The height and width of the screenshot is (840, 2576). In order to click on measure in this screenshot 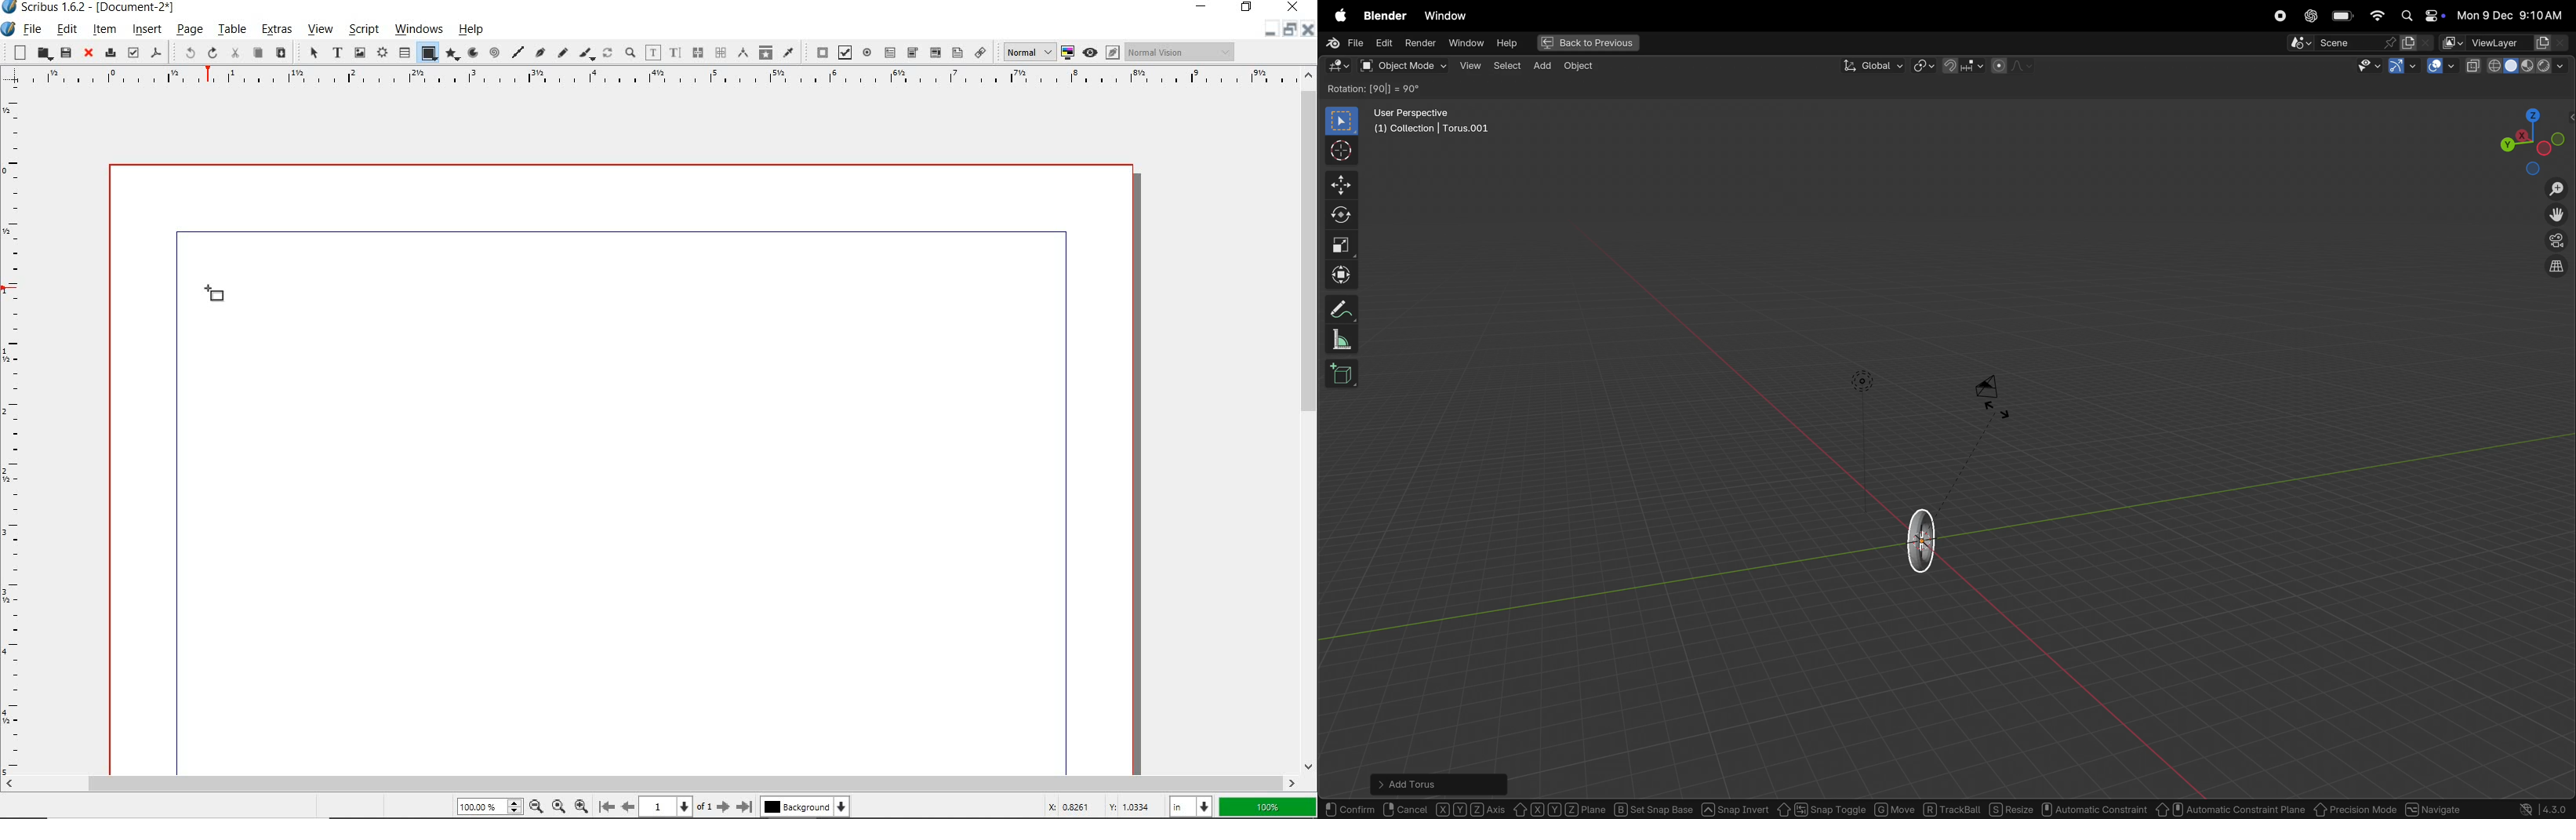, I will do `click(1341, 341)`.